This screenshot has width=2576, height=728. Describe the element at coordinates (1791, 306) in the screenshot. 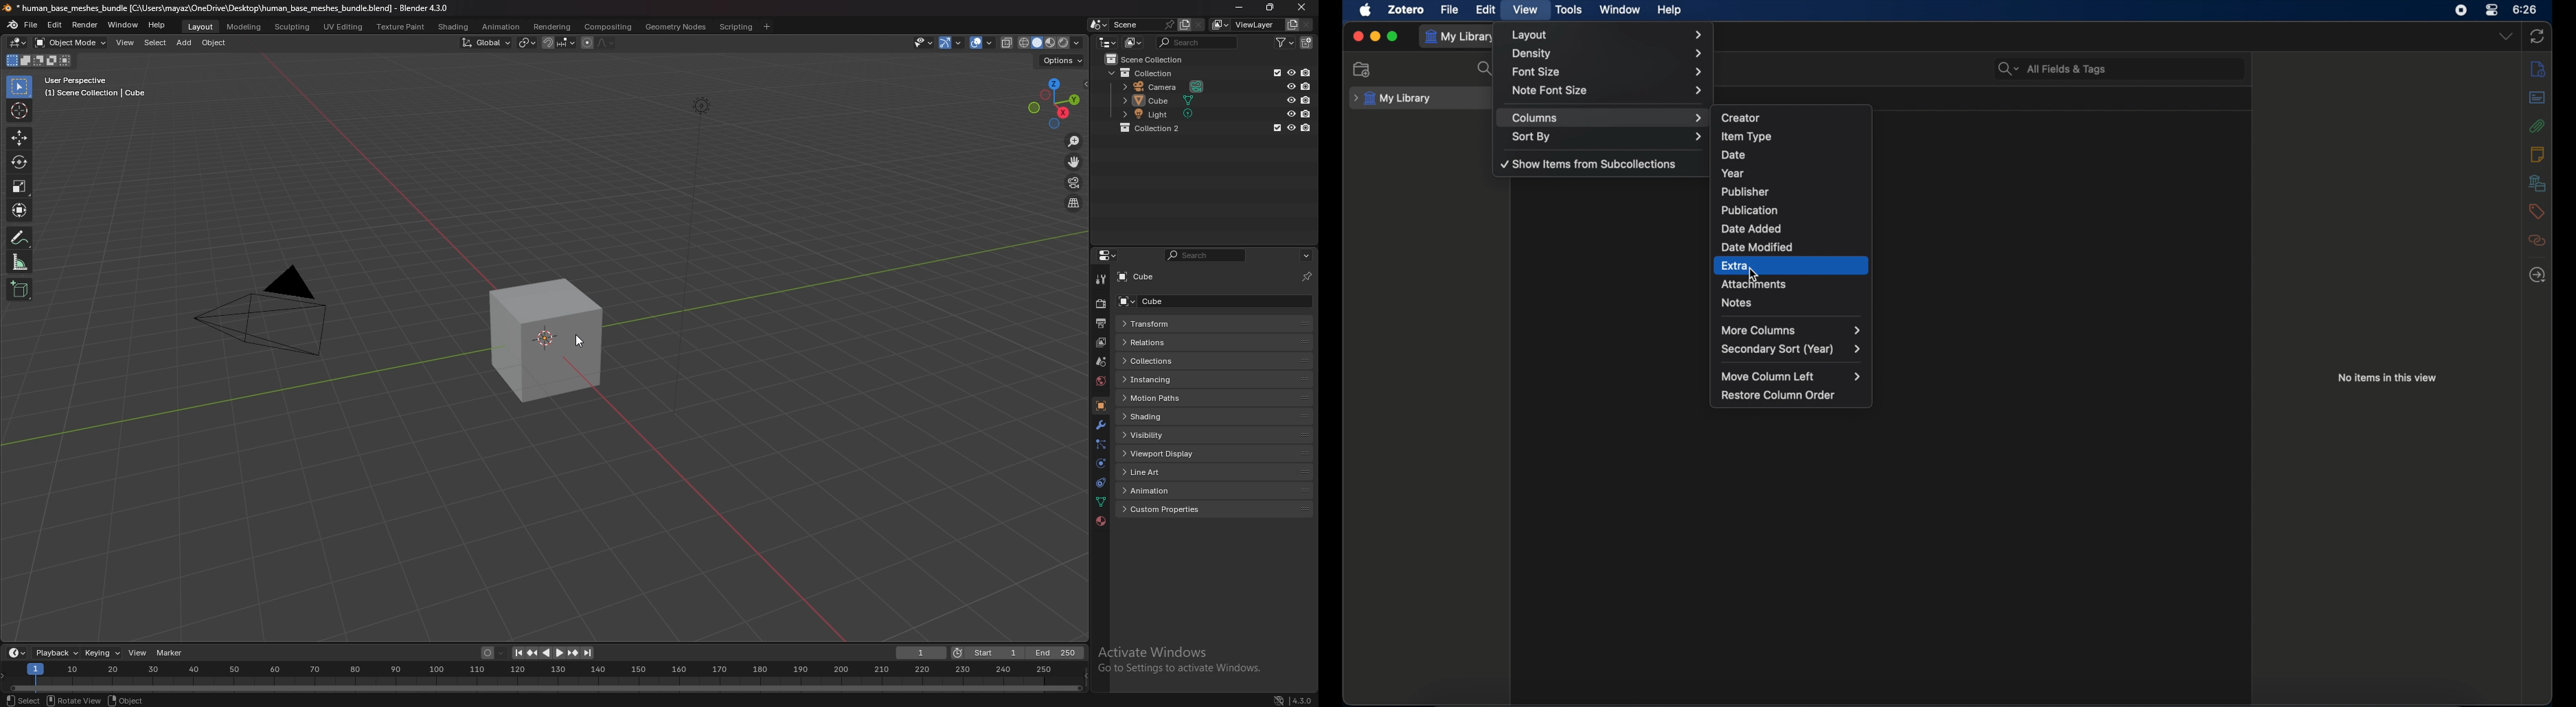

I see `notes` at that location.